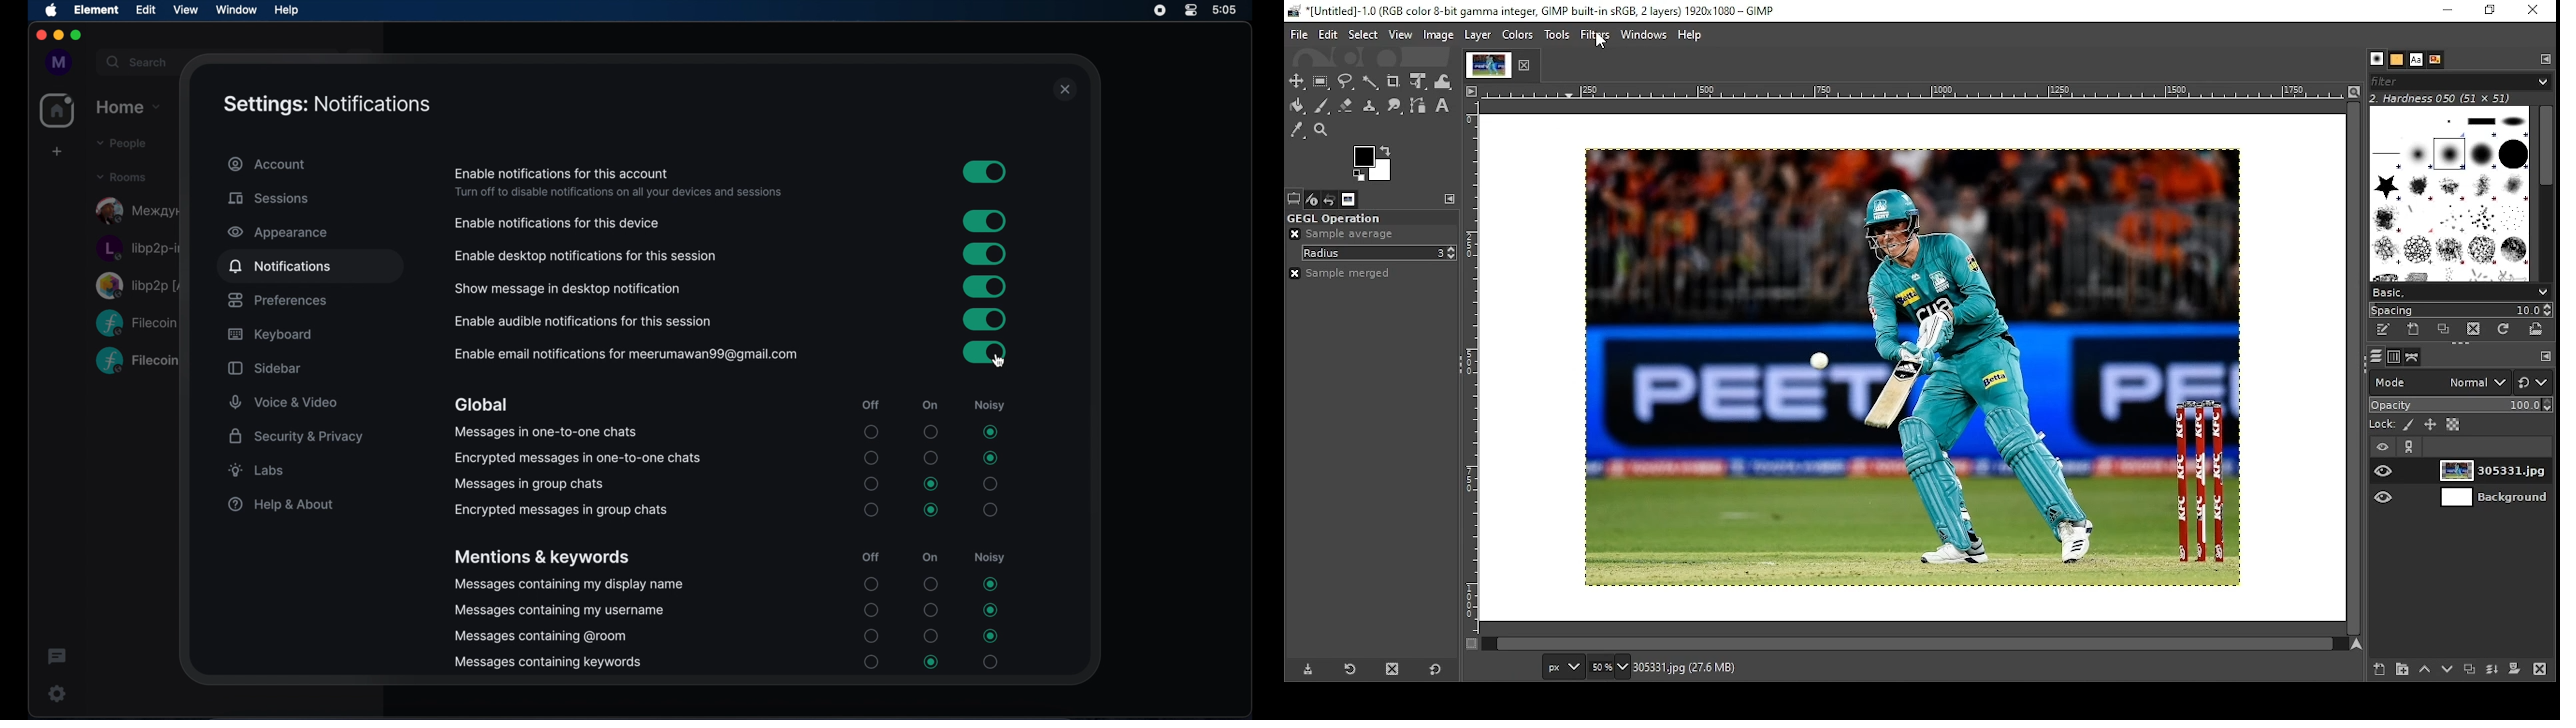 The width and height of the screenshot is (2576, 728). I want to click on switch to another group of modes, so click(2535, 382).